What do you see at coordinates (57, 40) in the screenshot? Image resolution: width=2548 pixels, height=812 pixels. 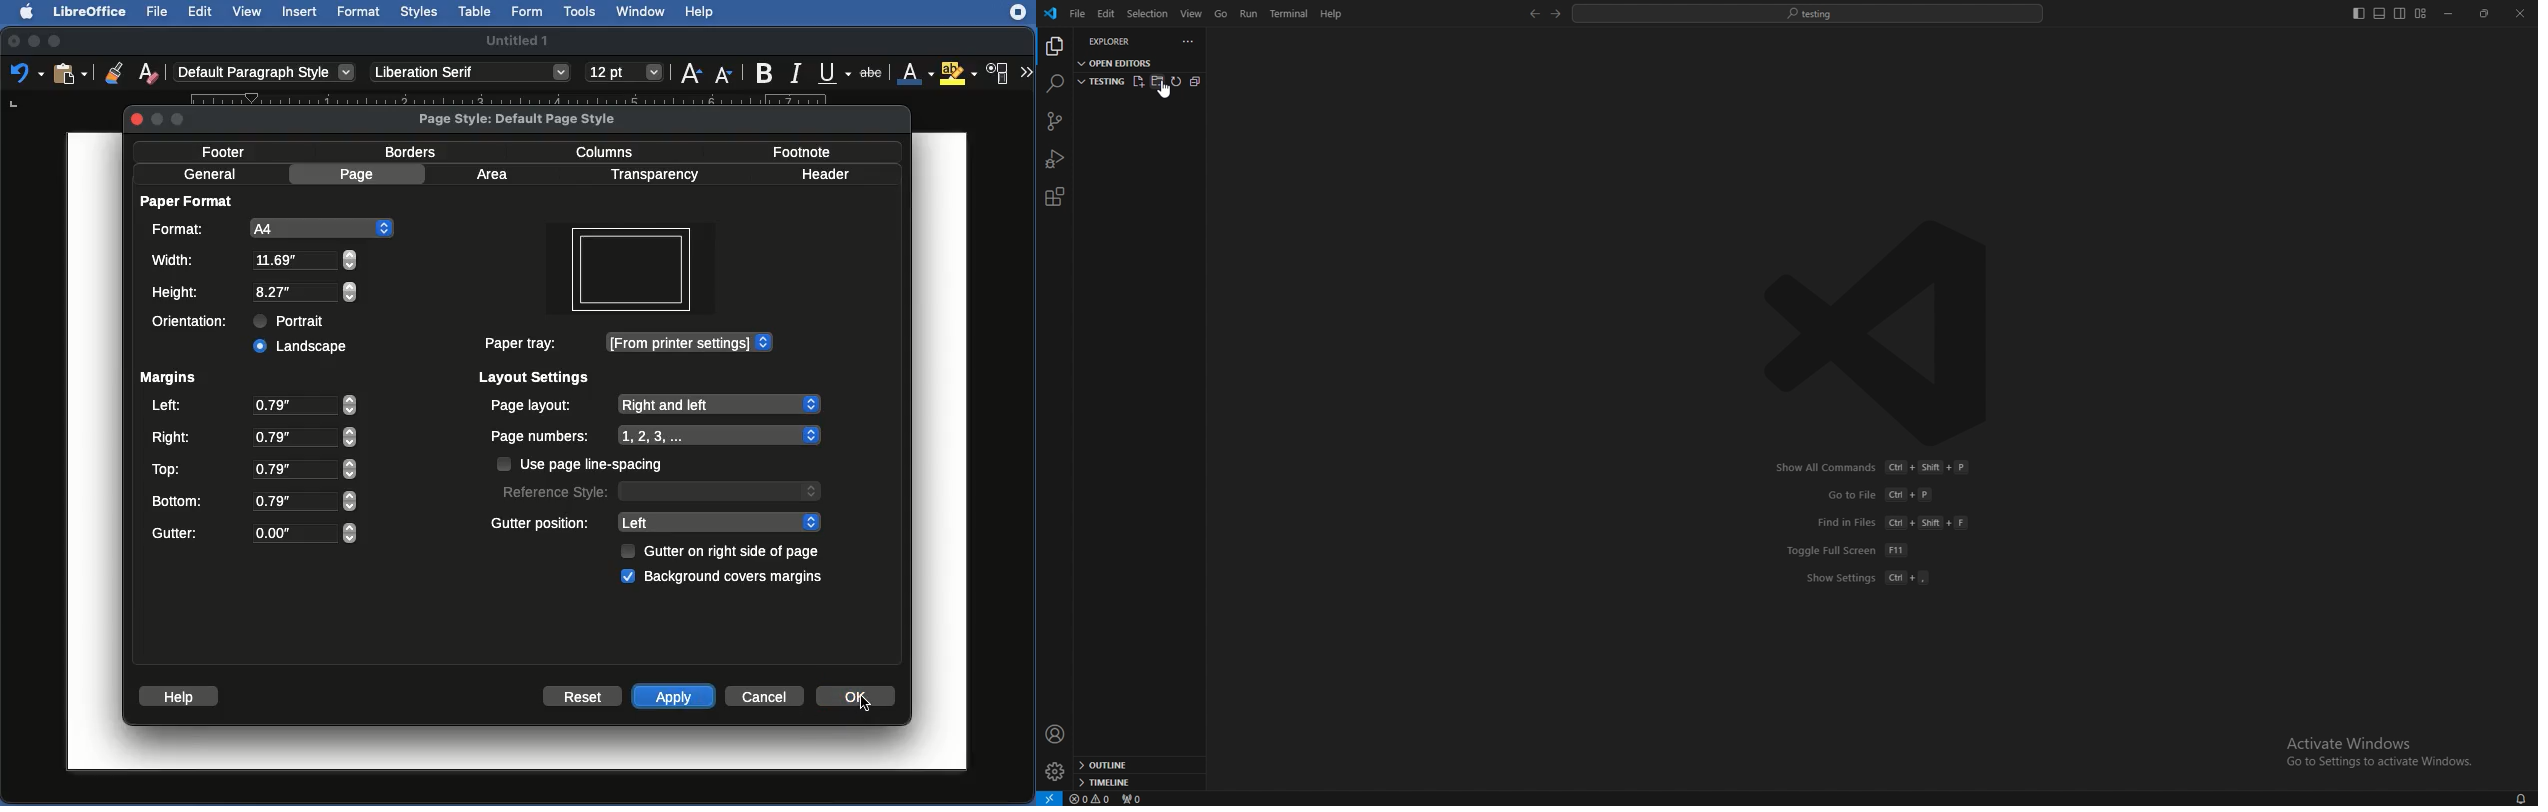 I see `Maximize` at bounding box center [57, 40].